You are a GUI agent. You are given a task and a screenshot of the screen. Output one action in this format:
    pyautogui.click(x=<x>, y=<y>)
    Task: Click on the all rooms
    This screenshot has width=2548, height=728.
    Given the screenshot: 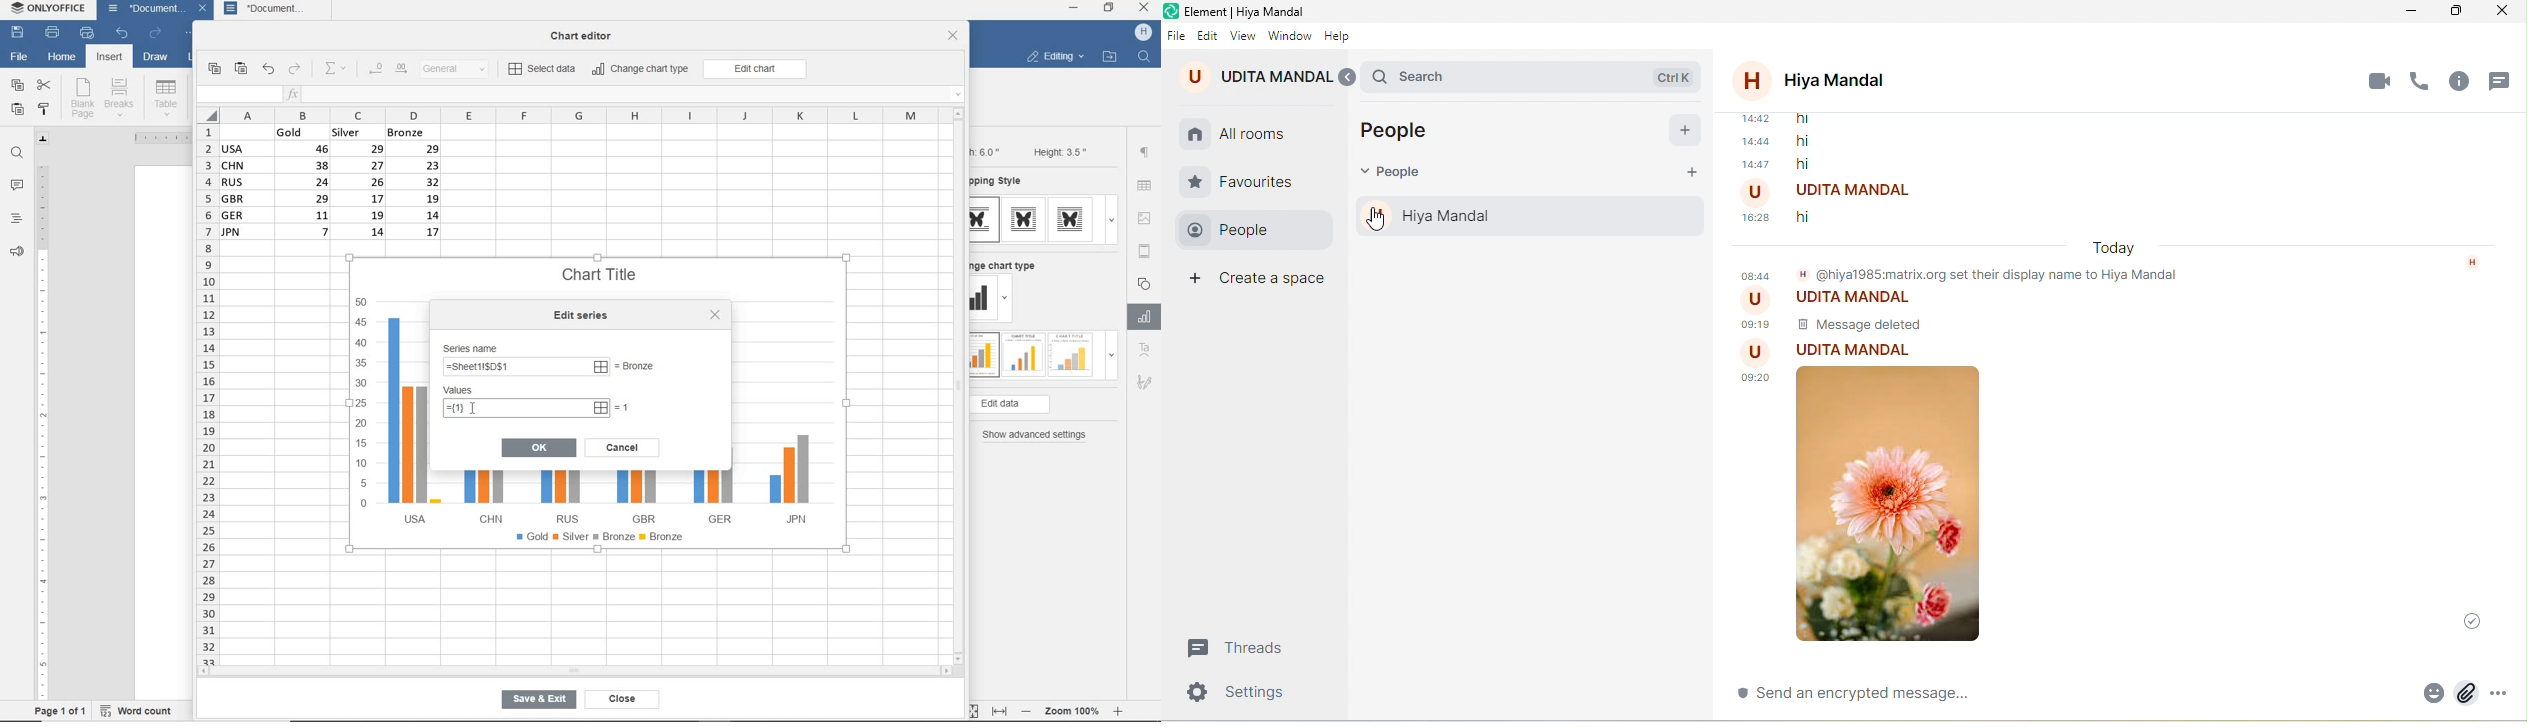 What is the action you would take?
    pyautogui.click(x=1255, y=135)
    